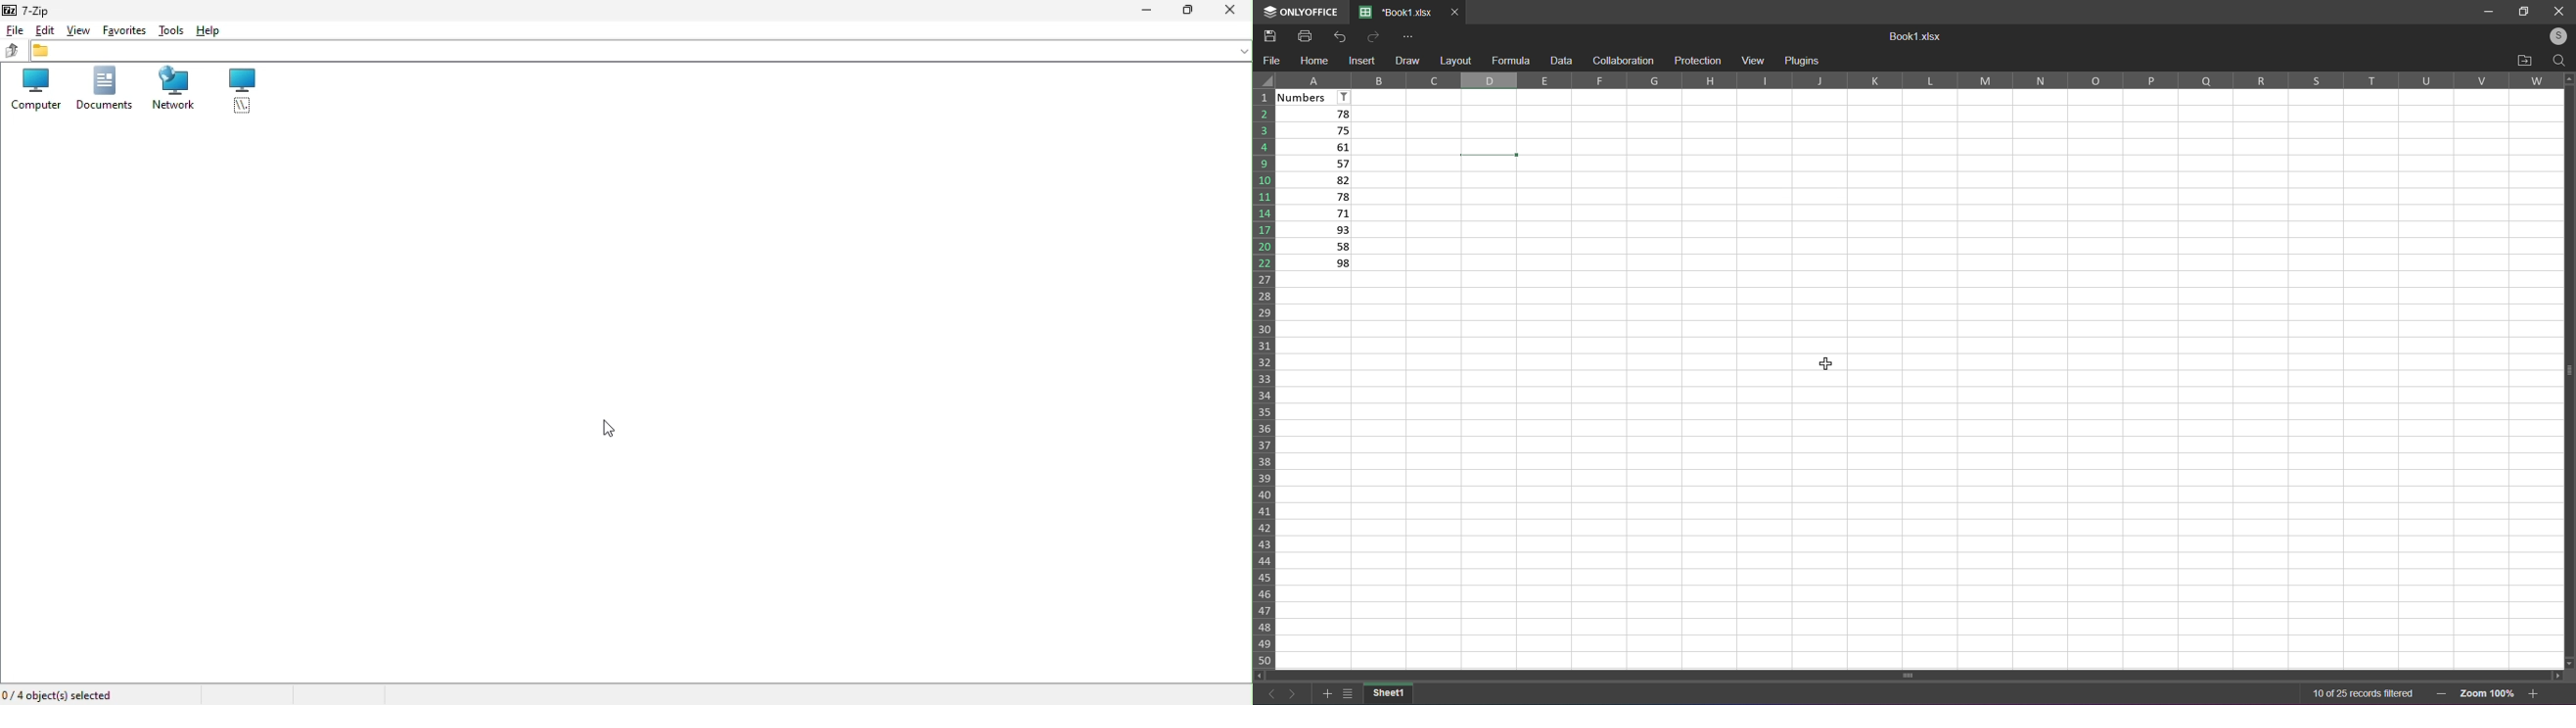 The image size is (2576, 728). Describe the element at coordinates (100, 89) in the screenshot. I see `Documents` at that location.